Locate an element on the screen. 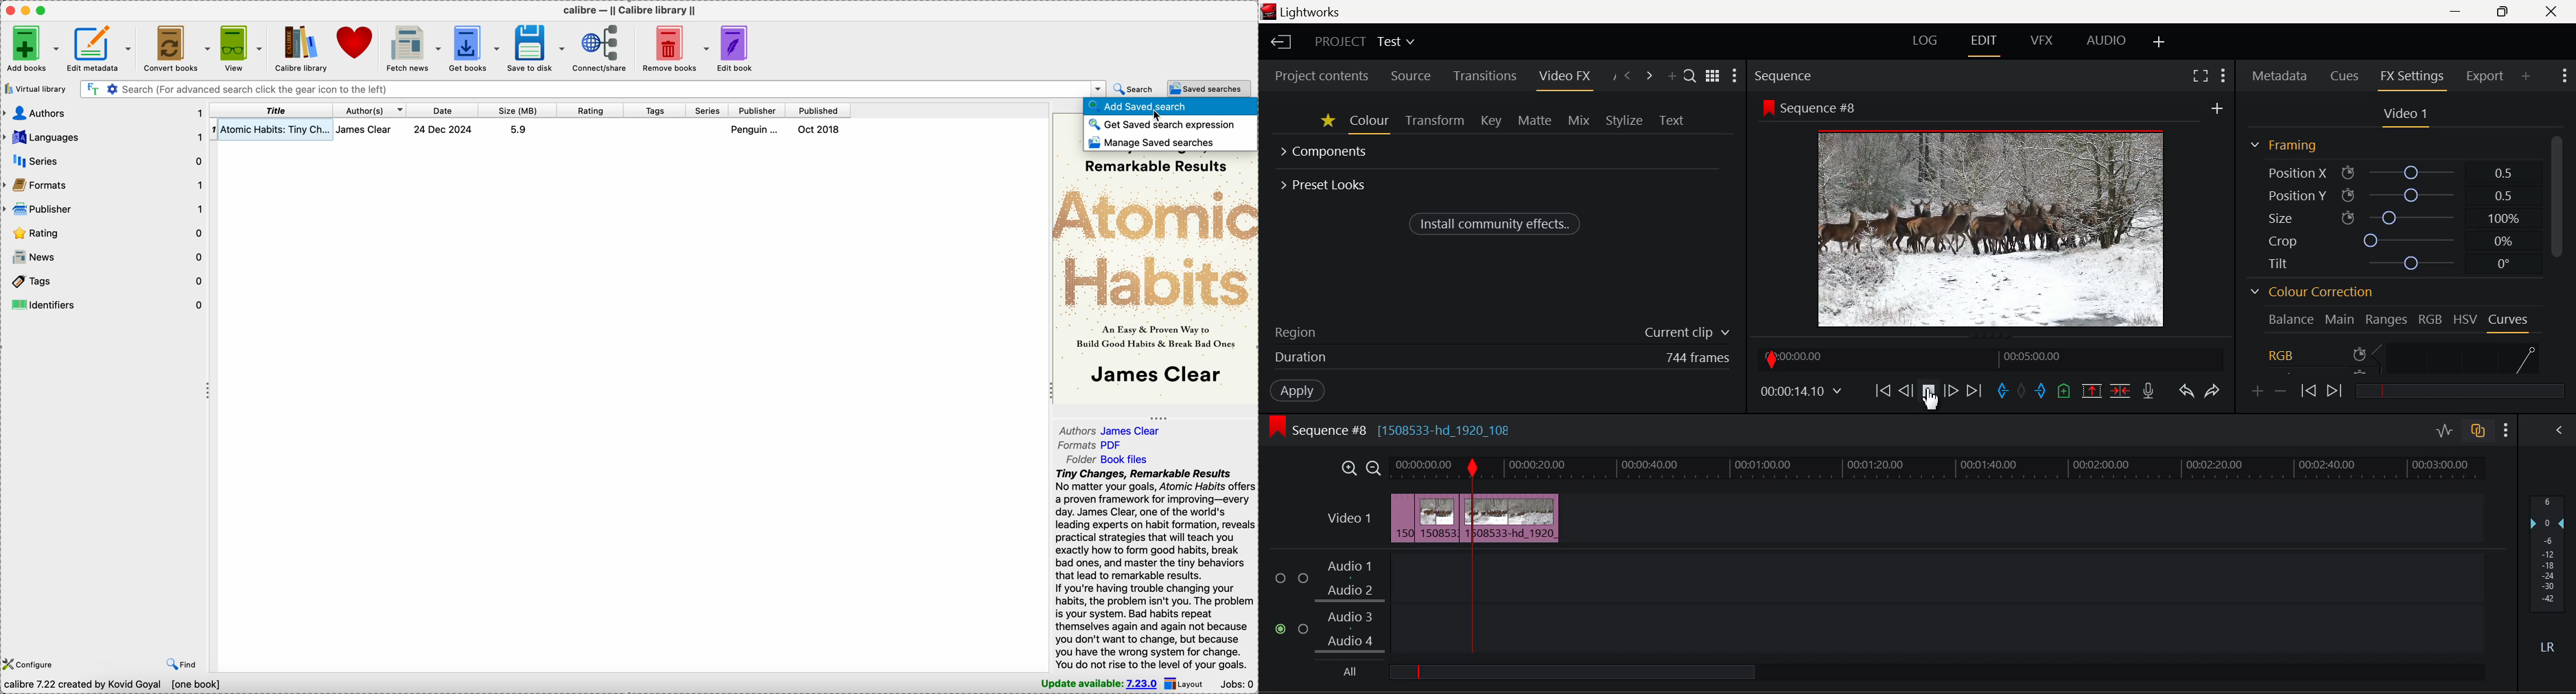  Ranges is located at coordinates (2387, 319).